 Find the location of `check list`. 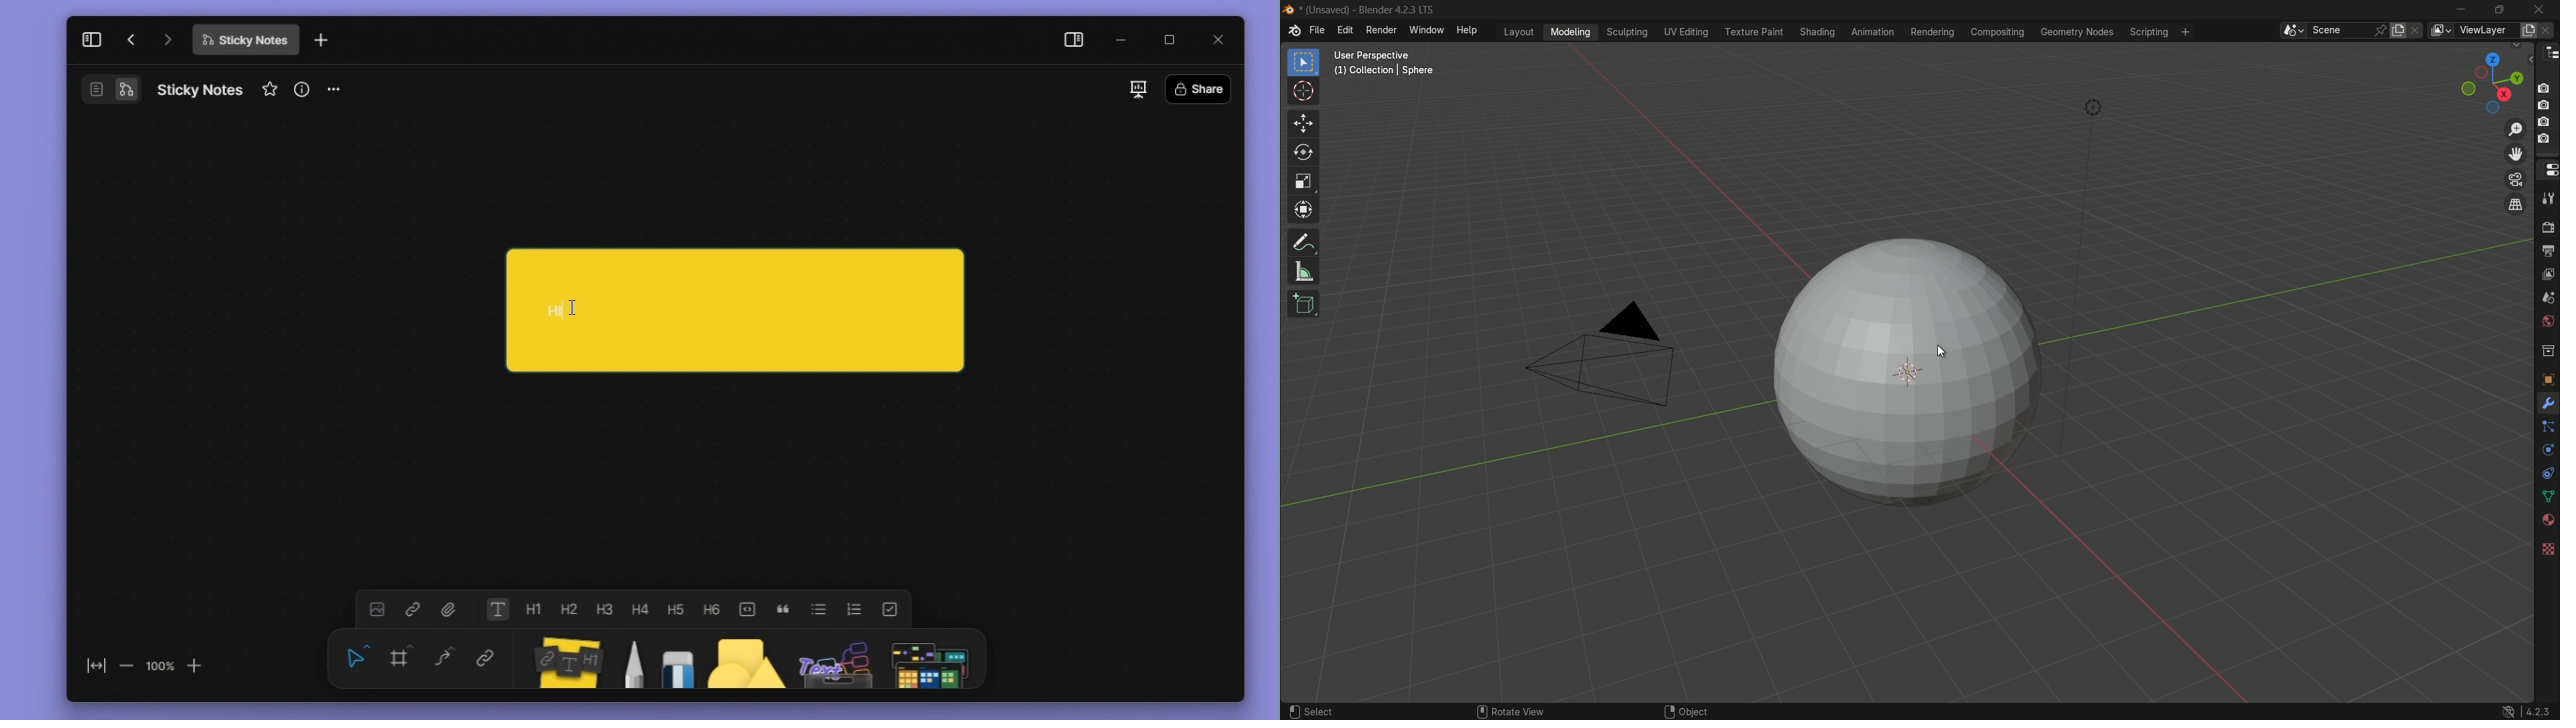

check list is located at coordinates (896, 609).